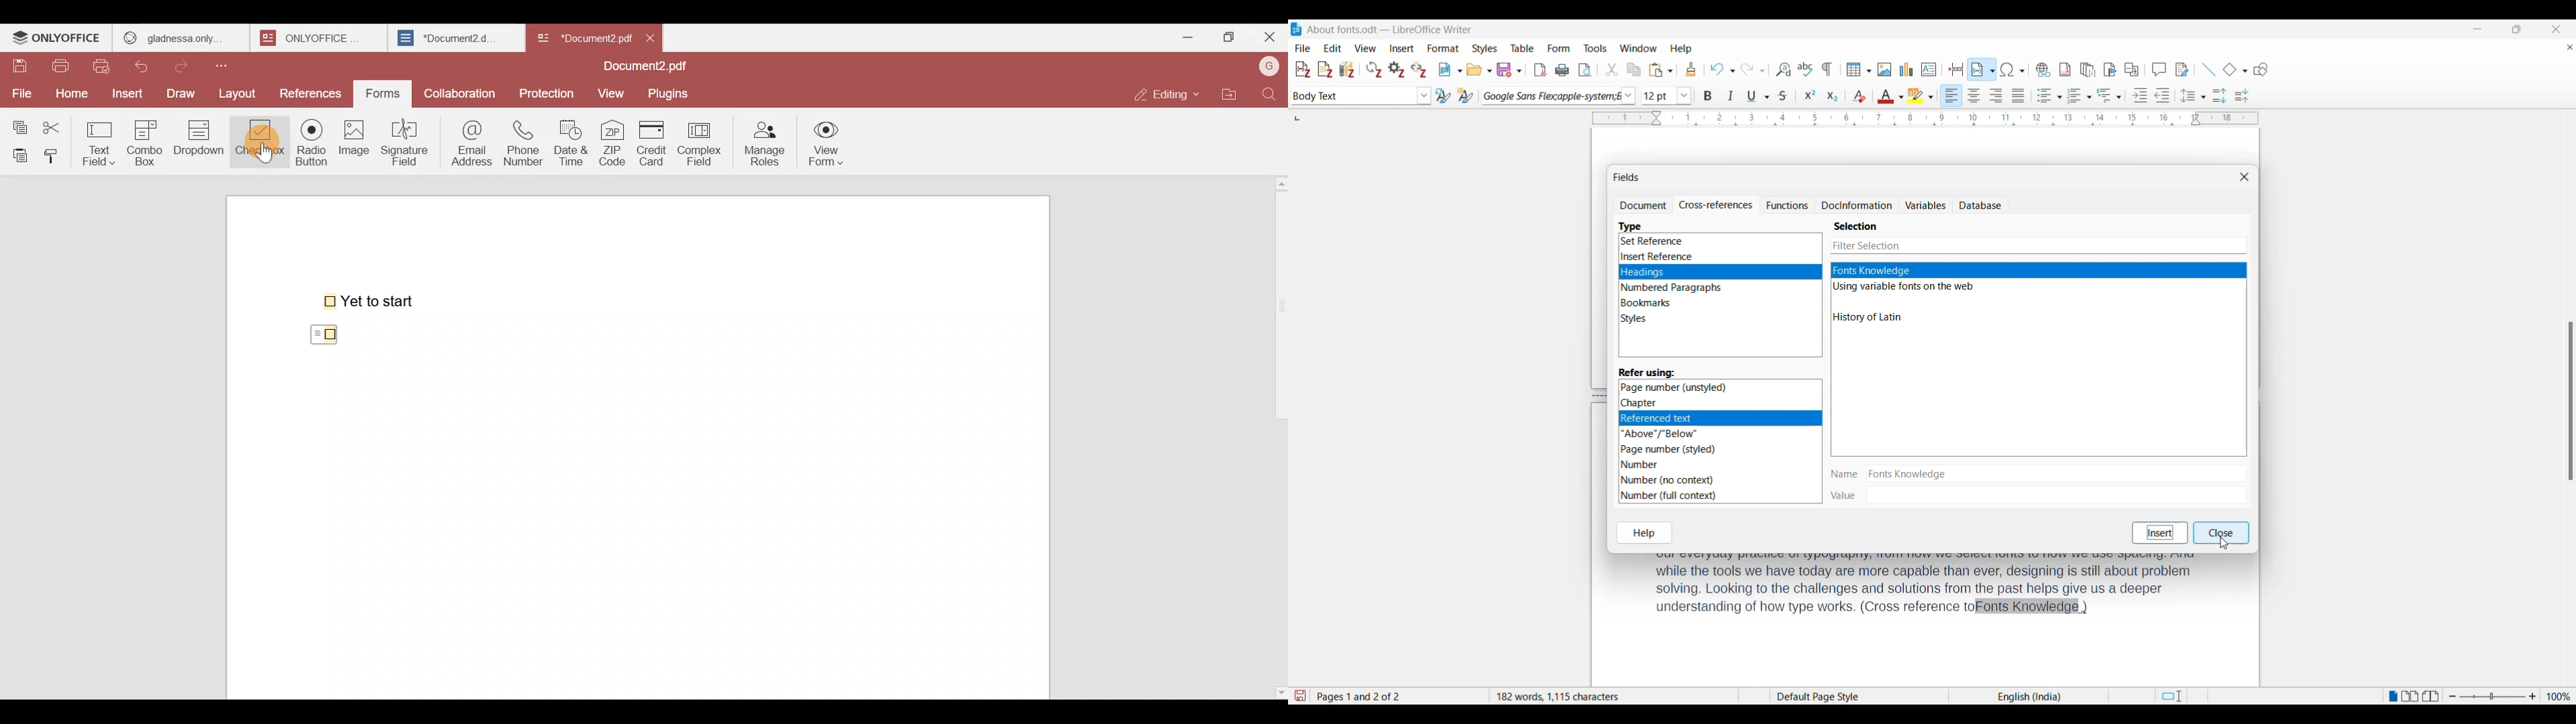 This screenshot has width=2576, height=728. Describe the element at coordinates (1659, 95) in the screenshot. I see `Input font` at that location.